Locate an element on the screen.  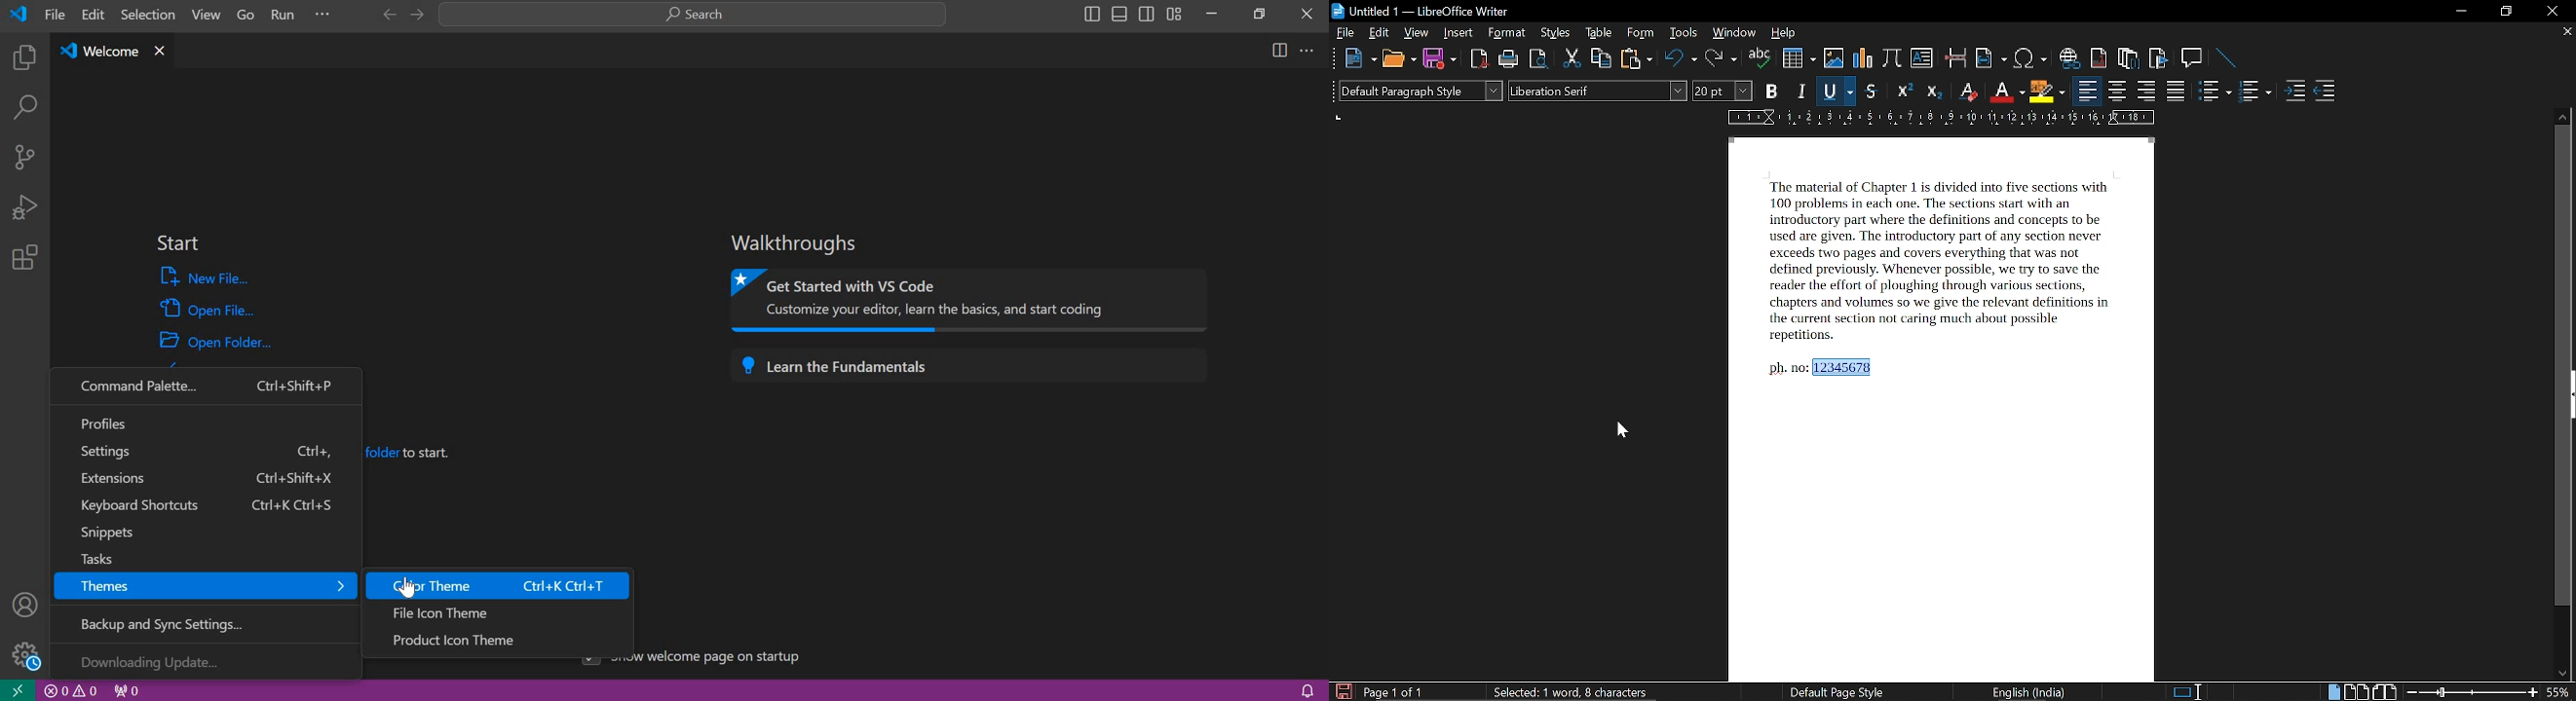
undo is located at coordinates (1679, 60).